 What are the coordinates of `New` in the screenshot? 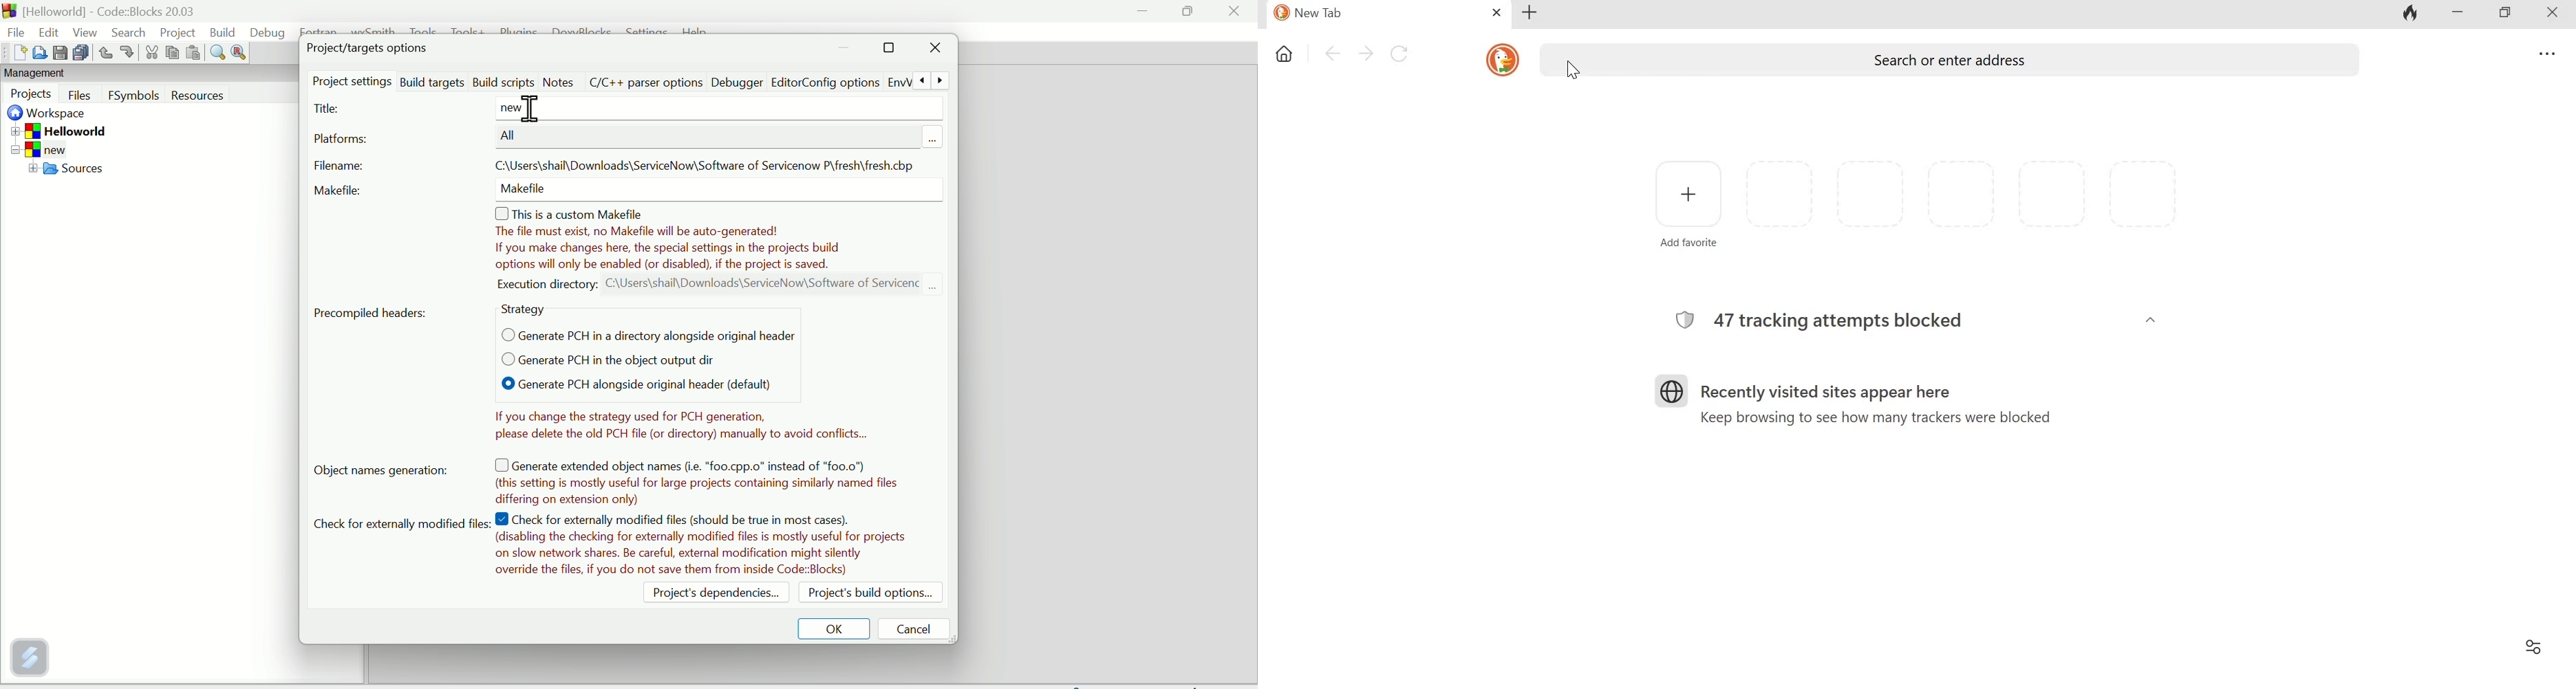 It's located at (50, 149).